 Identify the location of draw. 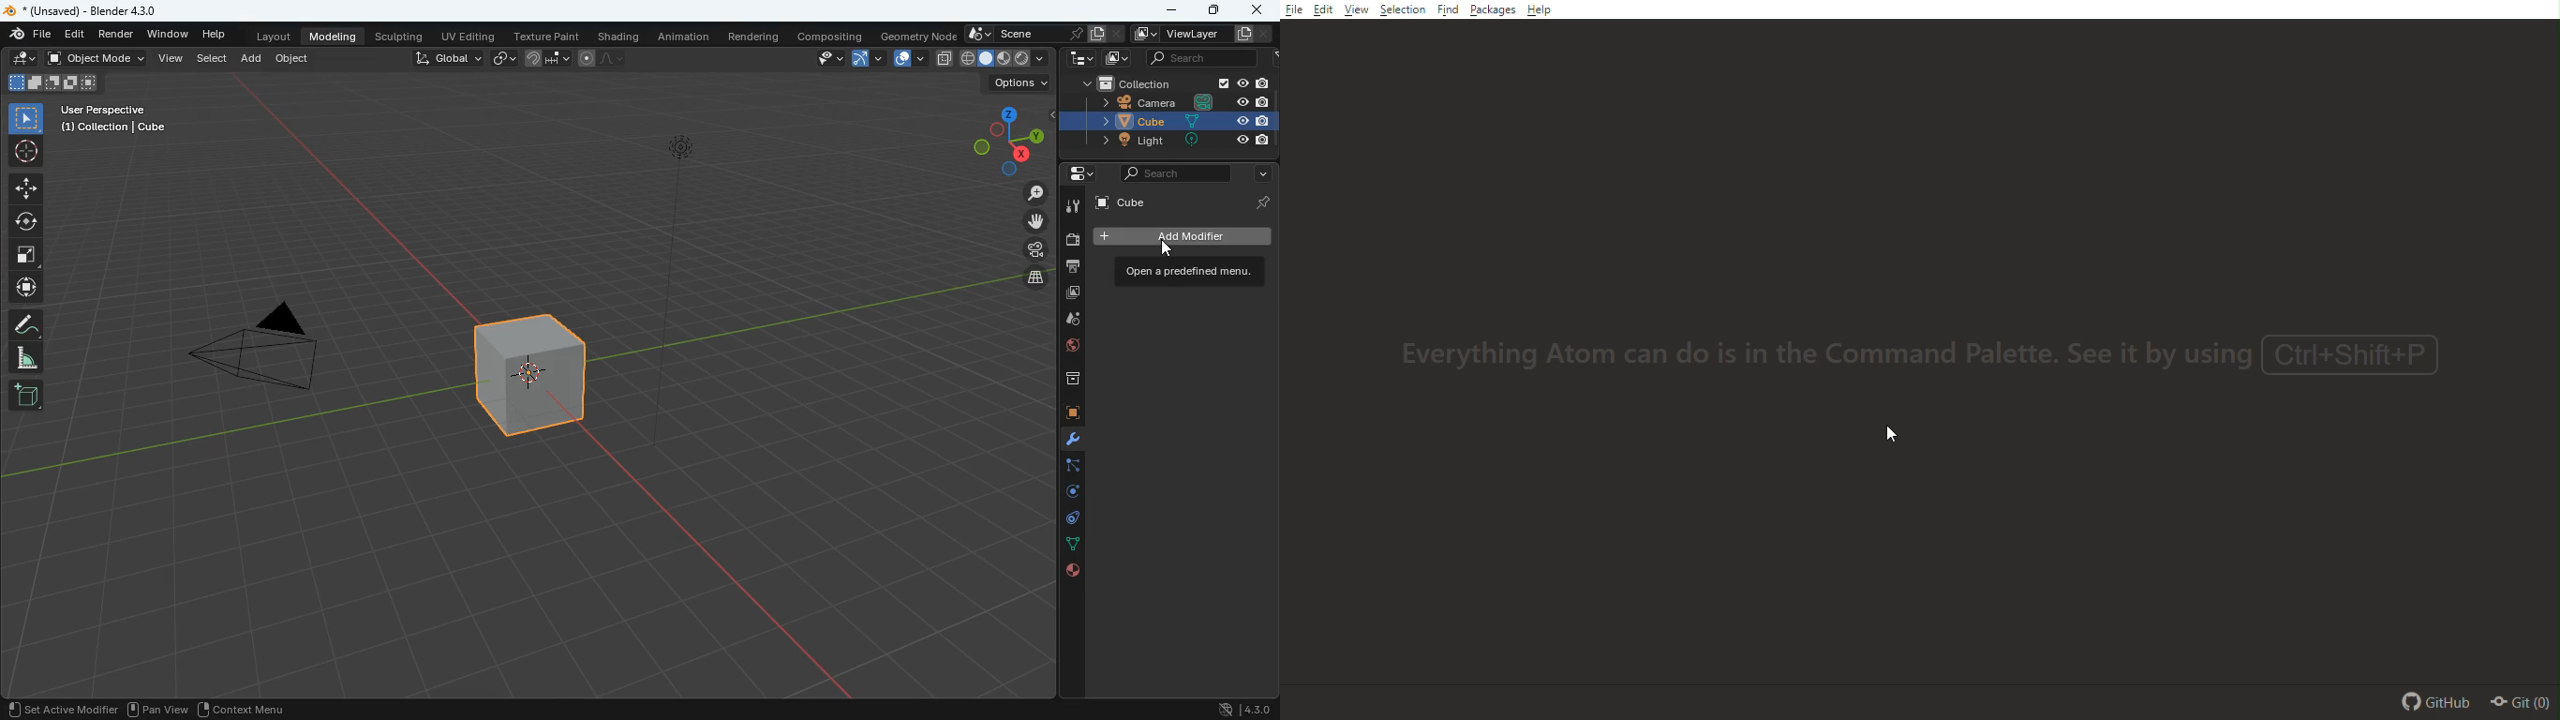
(26, 325).